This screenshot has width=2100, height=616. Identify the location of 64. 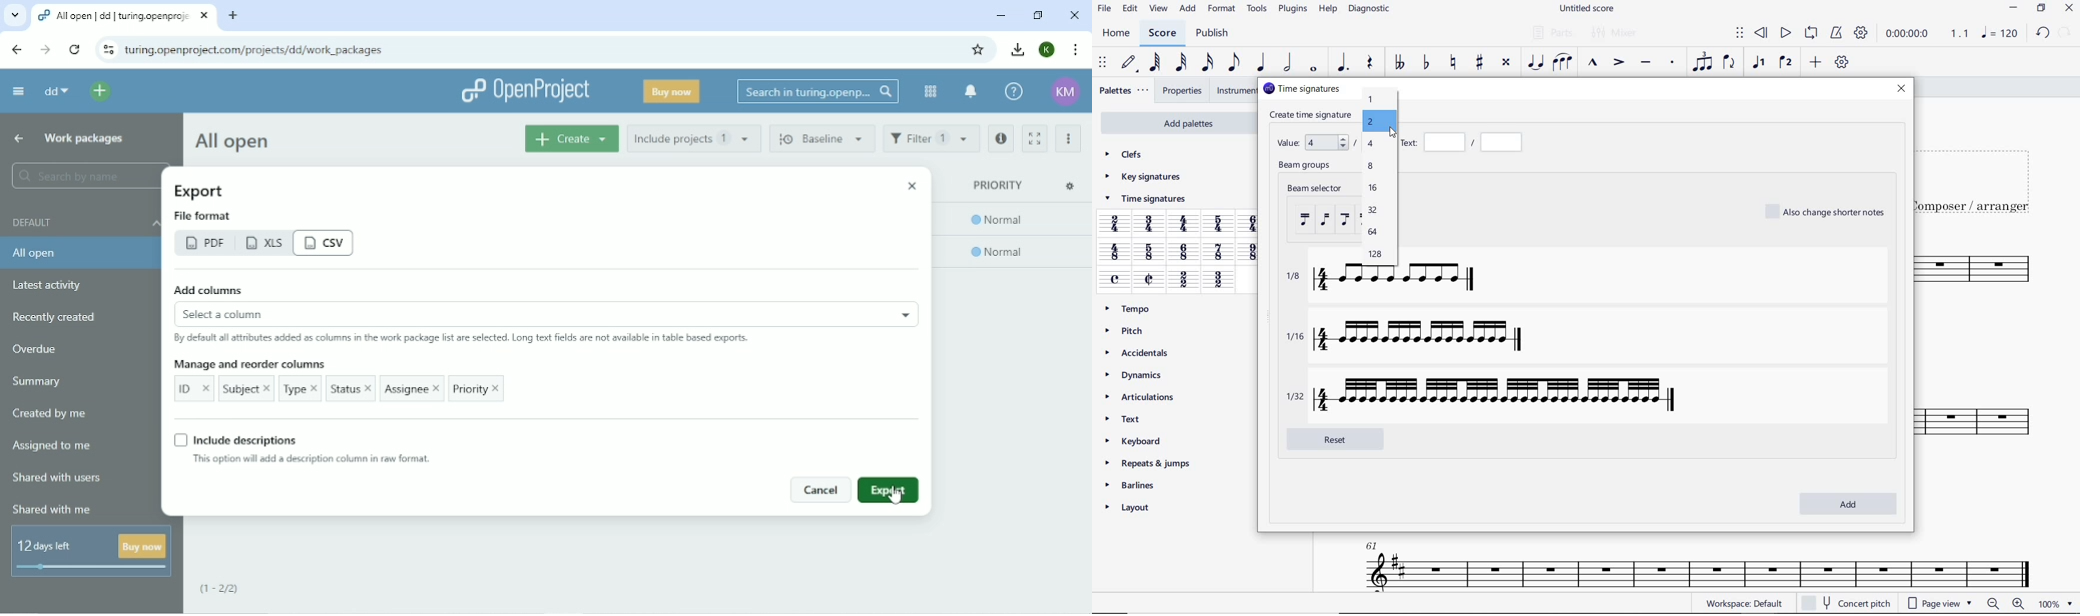
(1372, 232).